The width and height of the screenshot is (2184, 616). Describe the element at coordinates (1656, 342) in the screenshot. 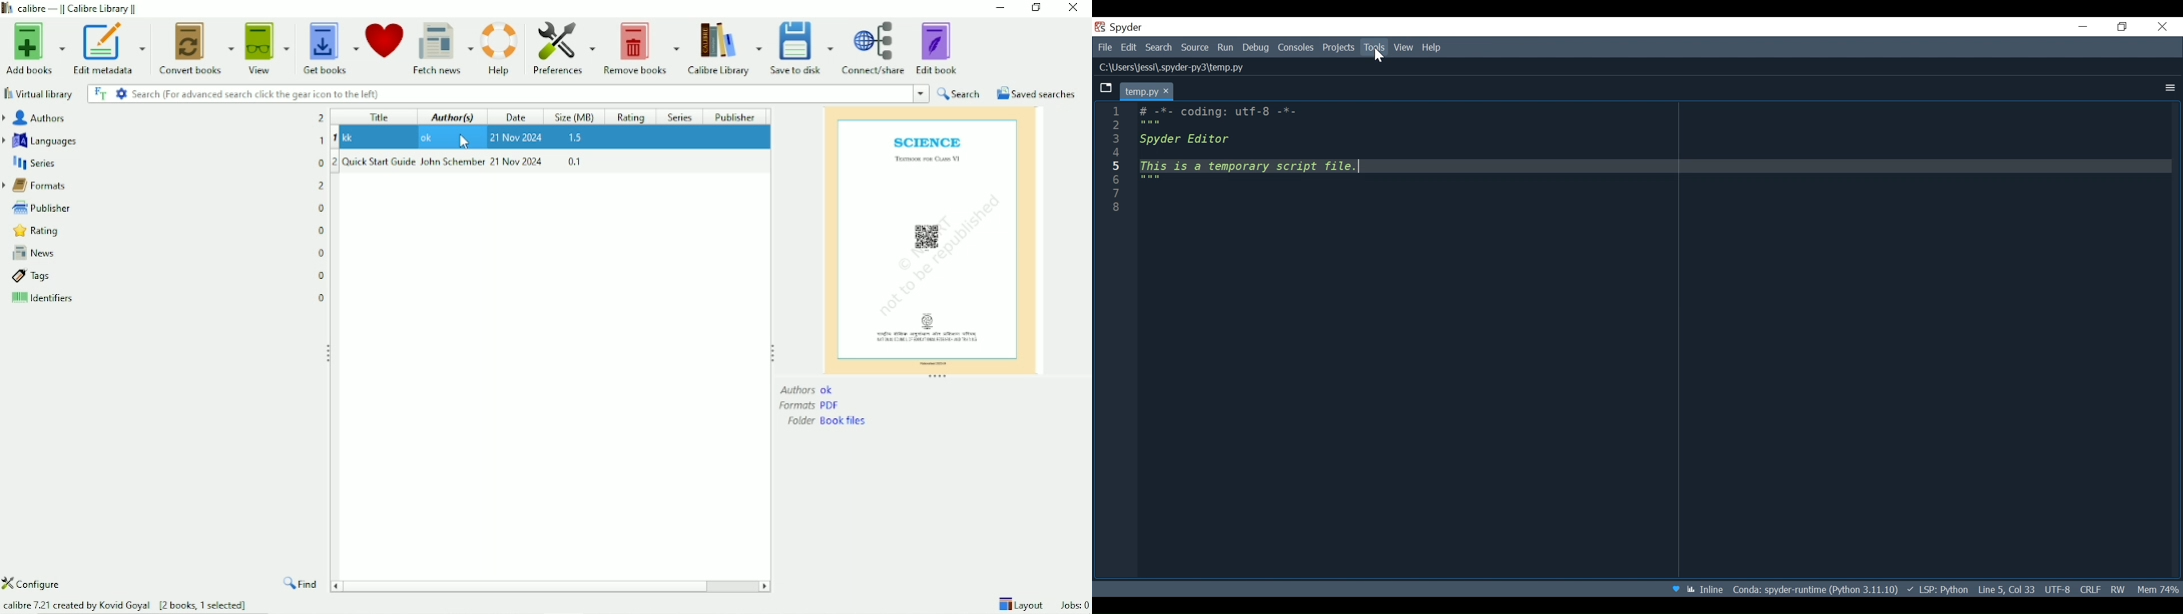

I see `# -*- coding: utf-8 -*- """ Spyder Editor  This is a temporary script file. """` at that location.